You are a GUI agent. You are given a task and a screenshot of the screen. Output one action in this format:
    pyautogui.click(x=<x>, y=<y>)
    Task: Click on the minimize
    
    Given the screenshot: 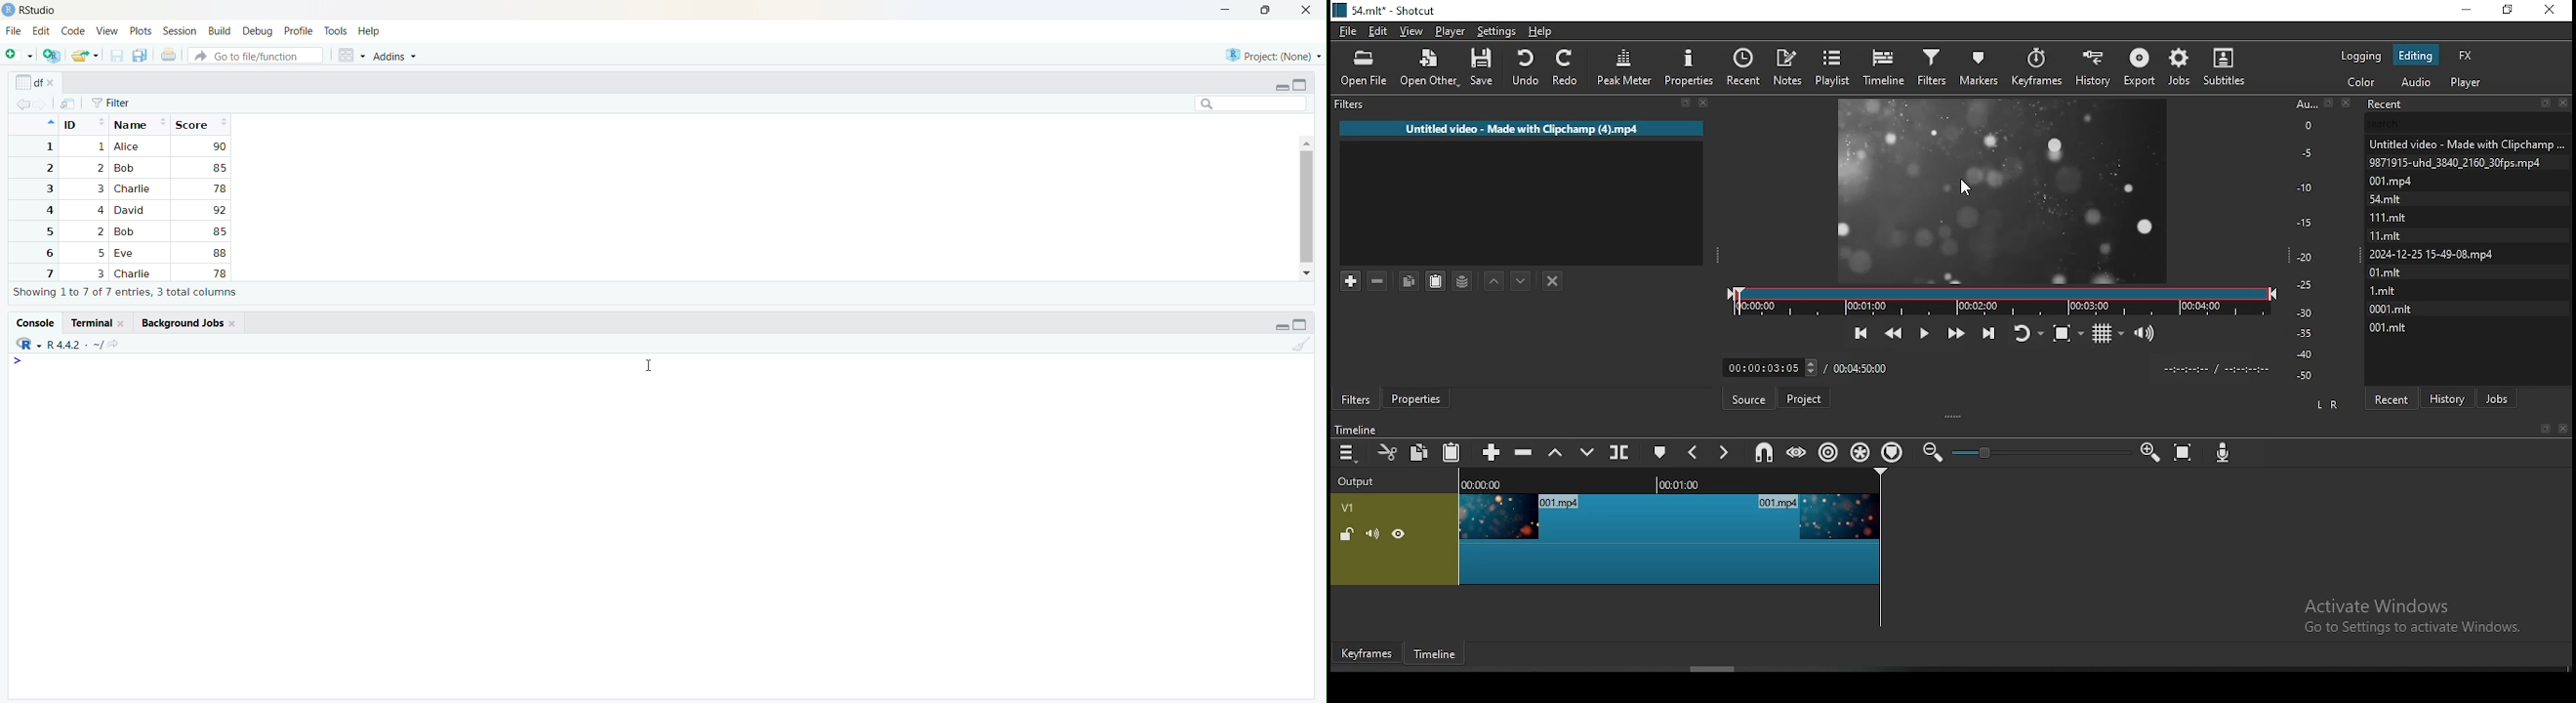 What is the action you would take?
    pyautogui.click(x=1225, y=11)
    